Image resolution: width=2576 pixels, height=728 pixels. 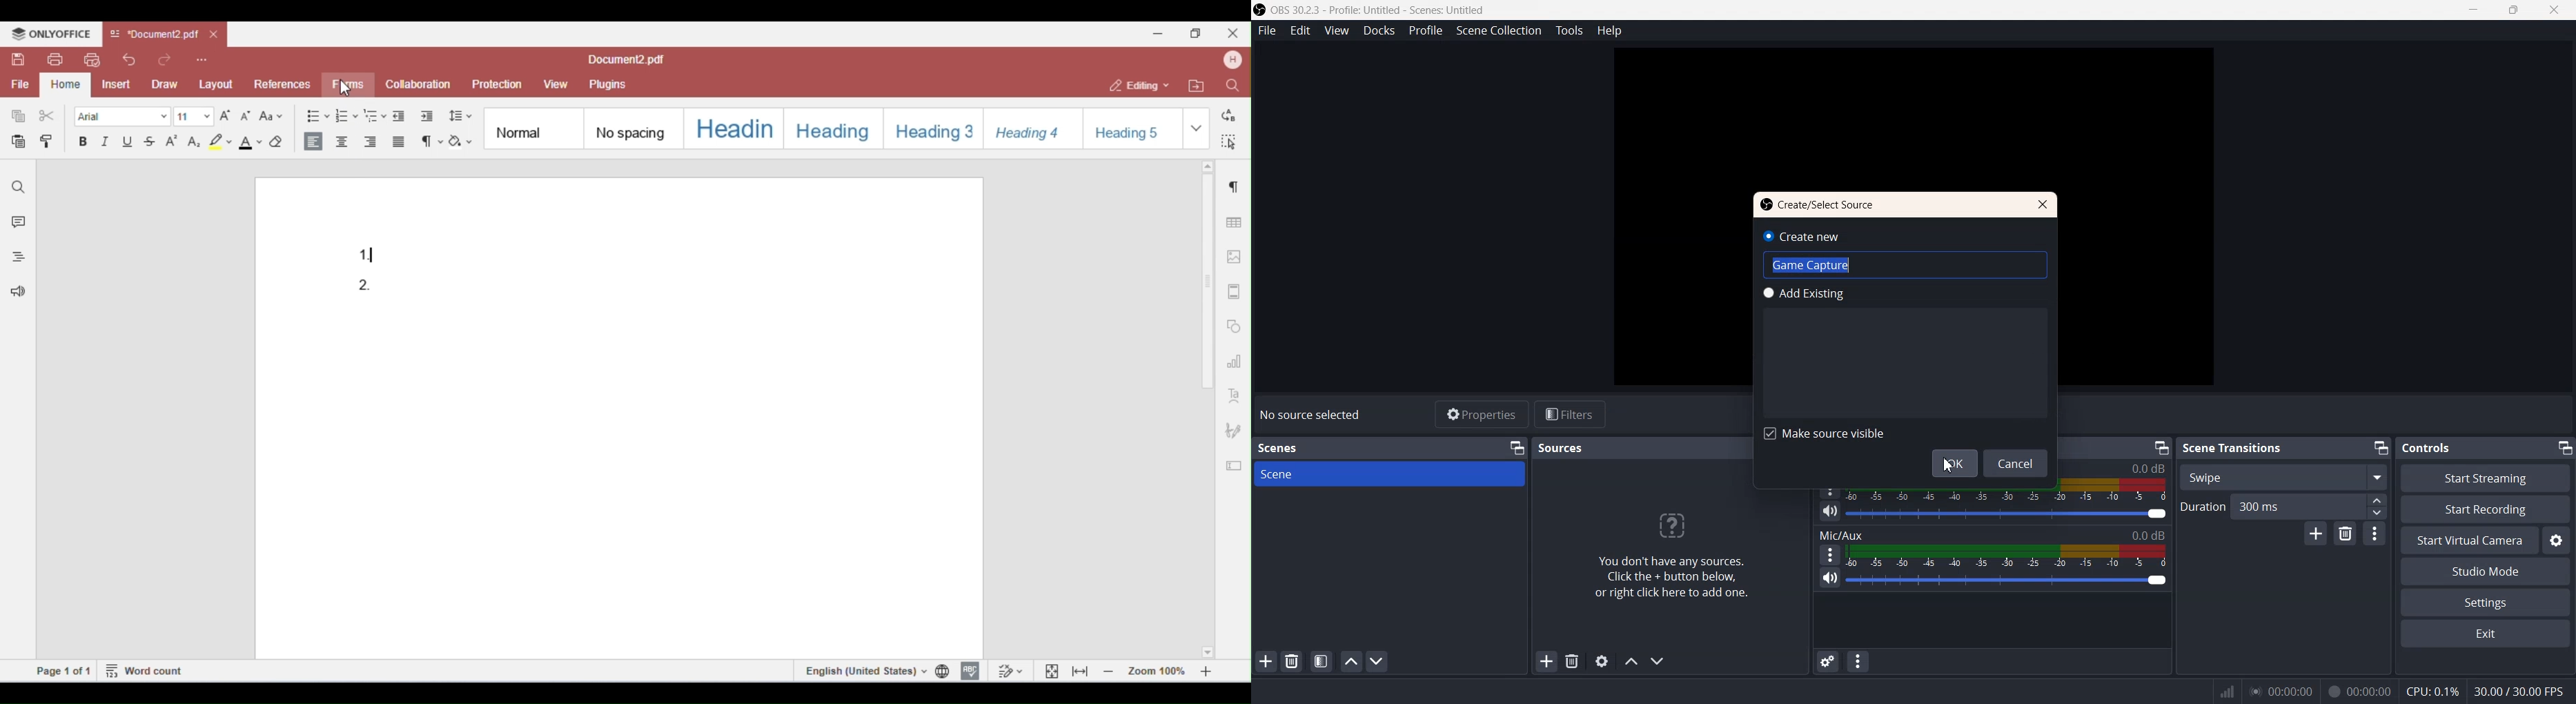 I want to click on Text, so click(x=1905, y=264).